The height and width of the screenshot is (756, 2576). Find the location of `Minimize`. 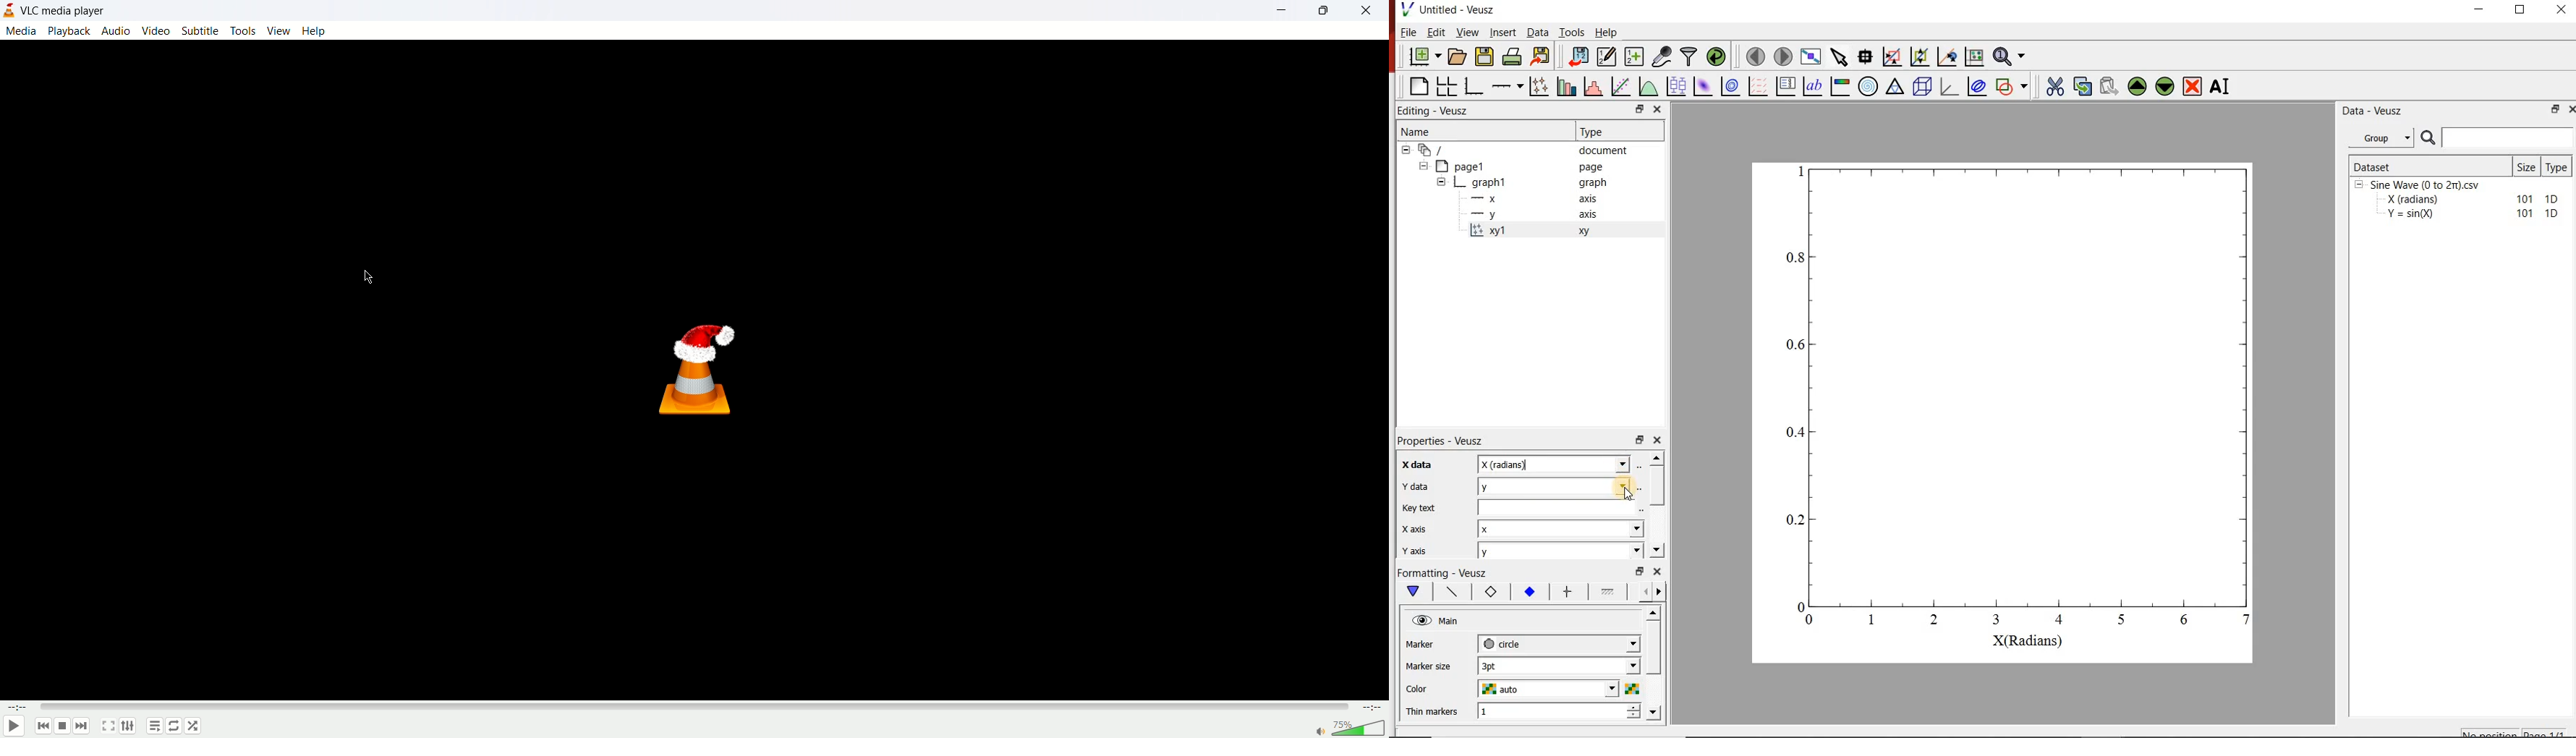

Minimize is located at coordinates (2479, 10).